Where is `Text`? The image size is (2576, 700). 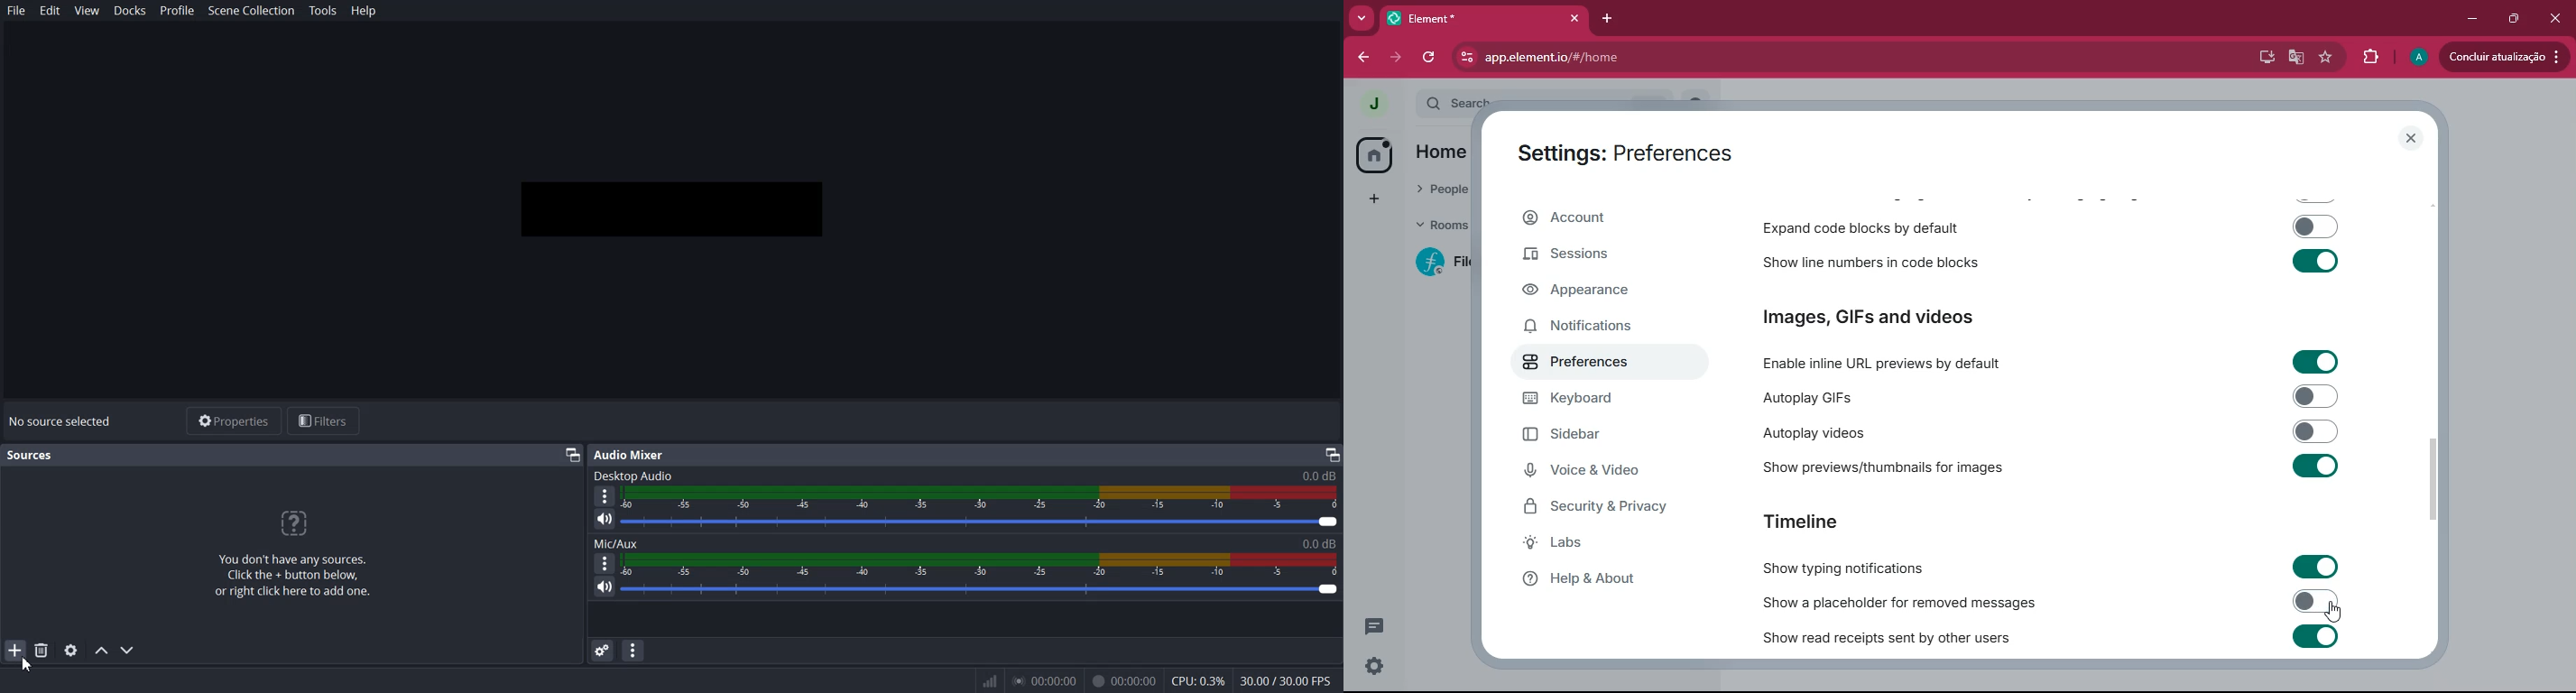
Text is located at coordinates (965, 542).